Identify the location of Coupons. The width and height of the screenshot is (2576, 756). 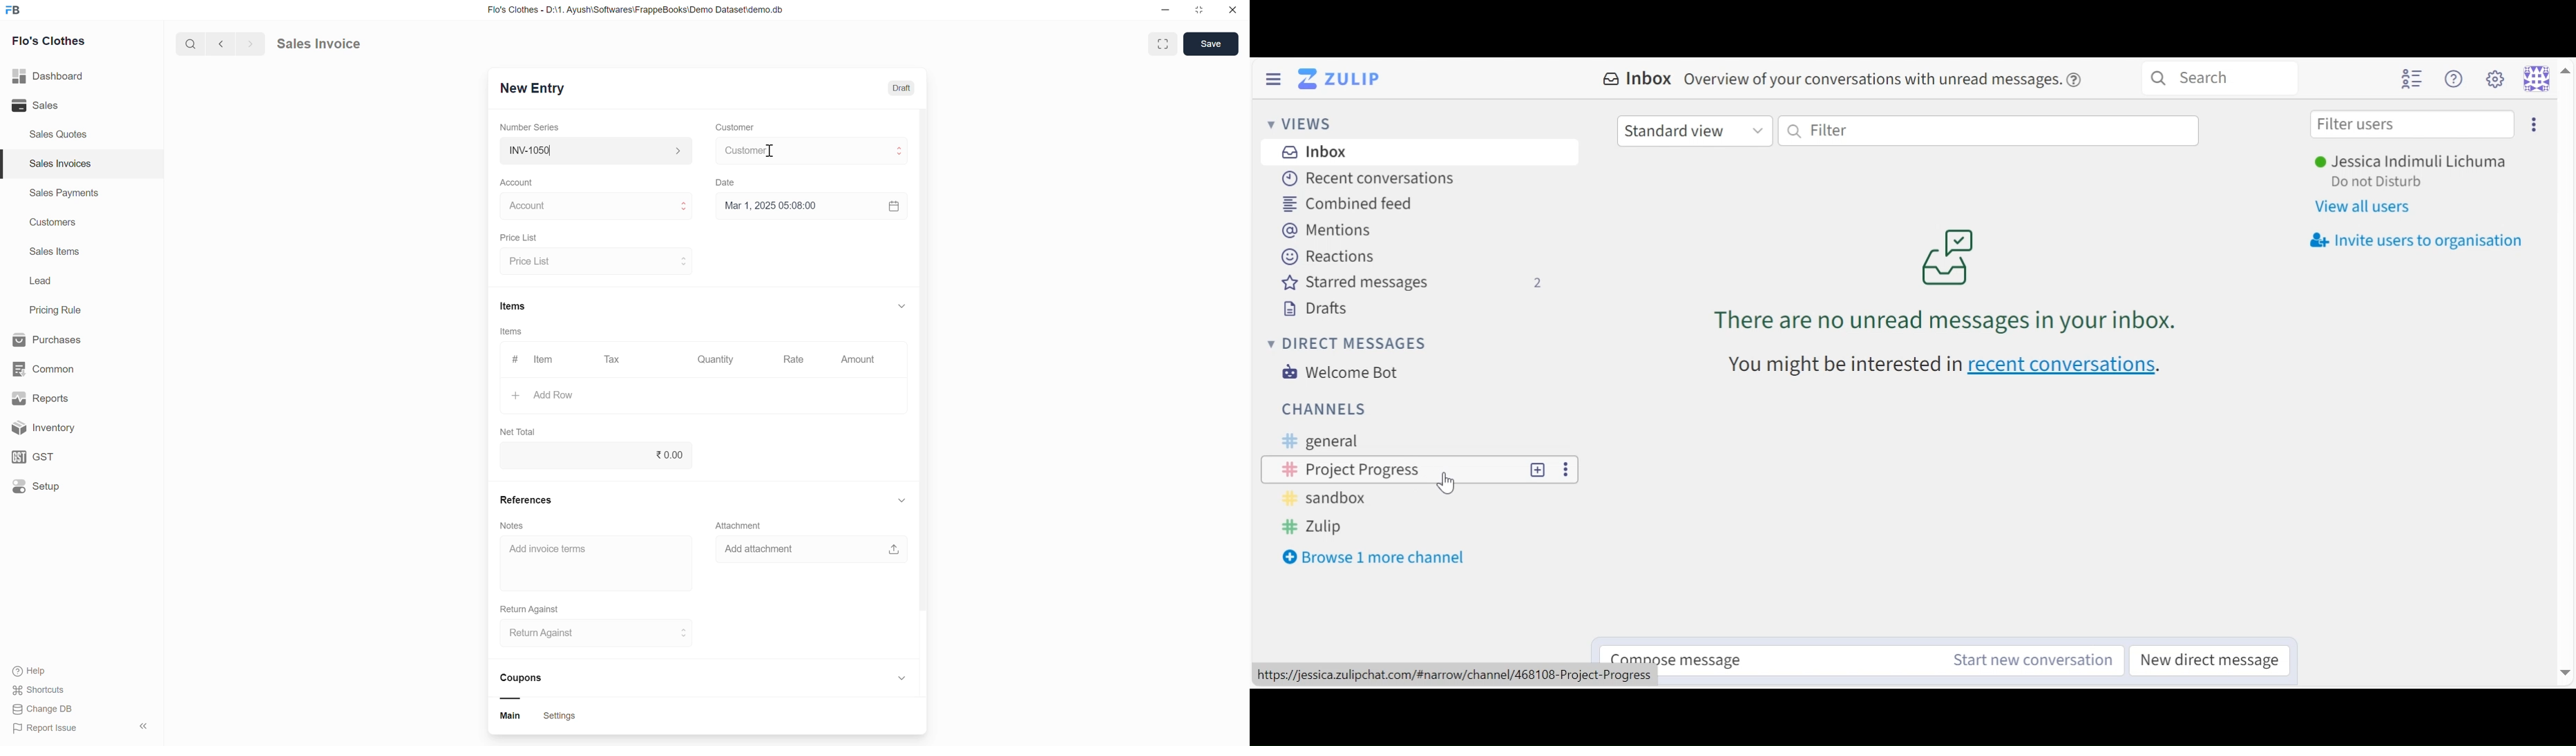
(527, 685).